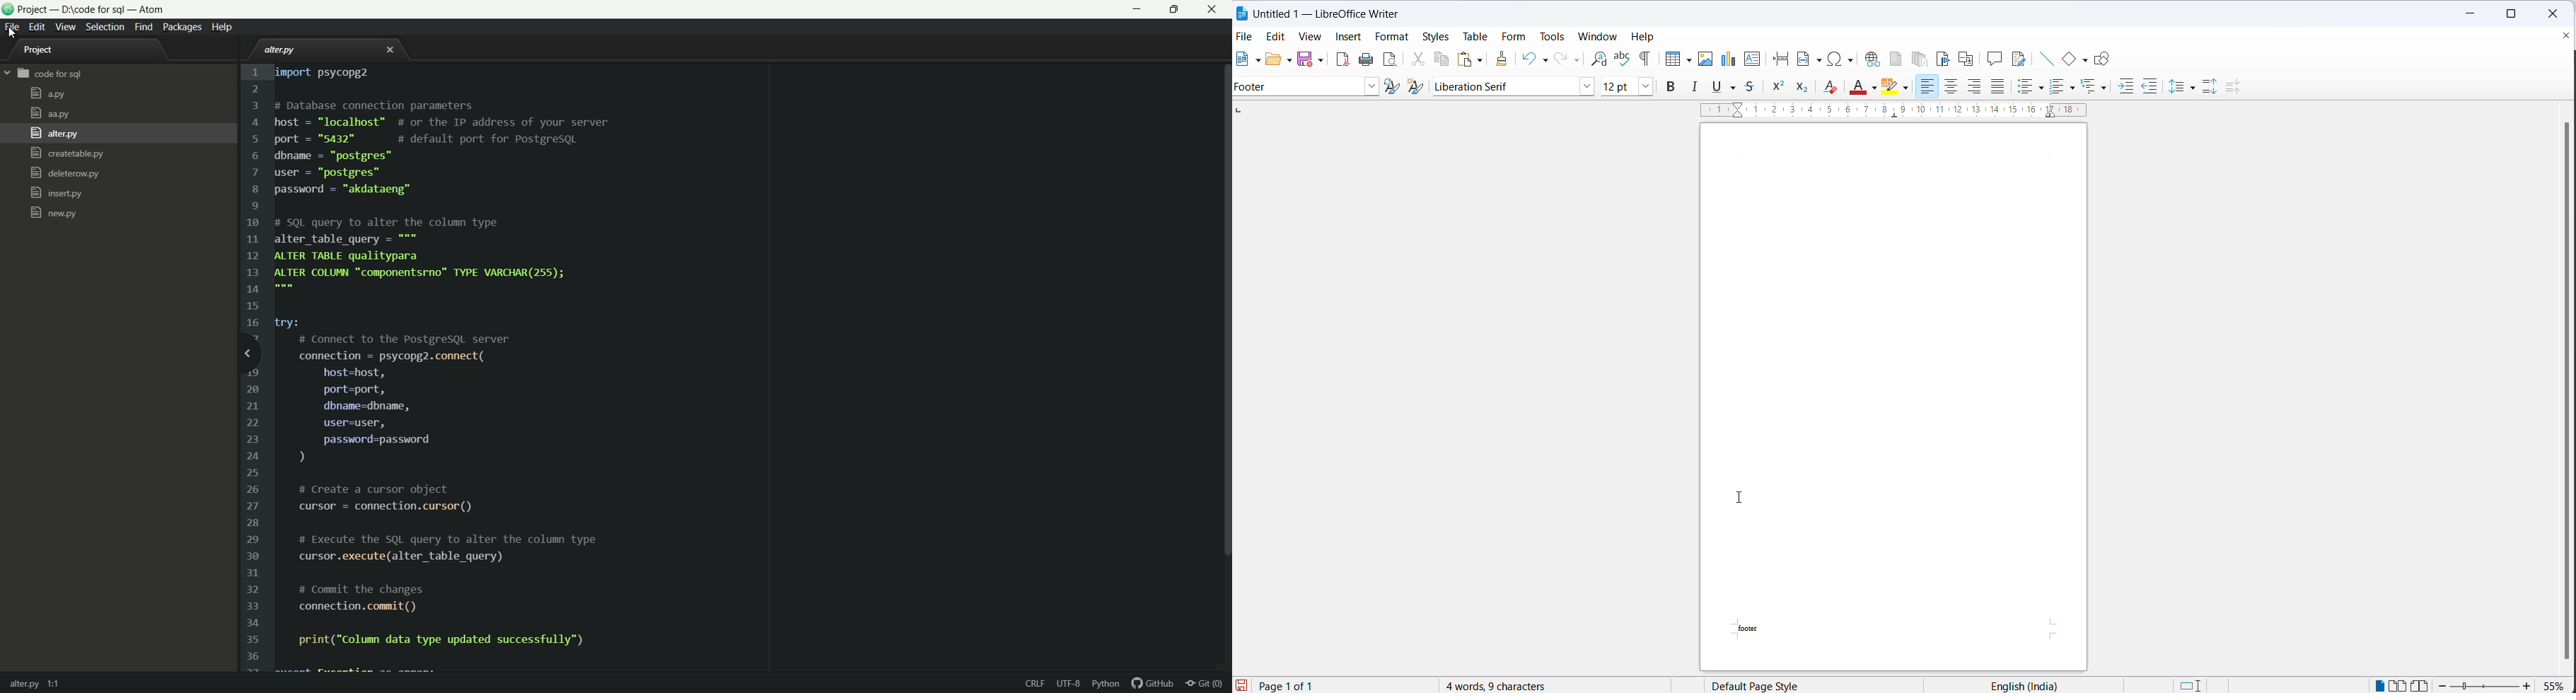 The height and width of the screenshot is (700, 2576). Describe the element at coordinates (1942, 59) in the screenshot. I see `insert bookmark` at that location.